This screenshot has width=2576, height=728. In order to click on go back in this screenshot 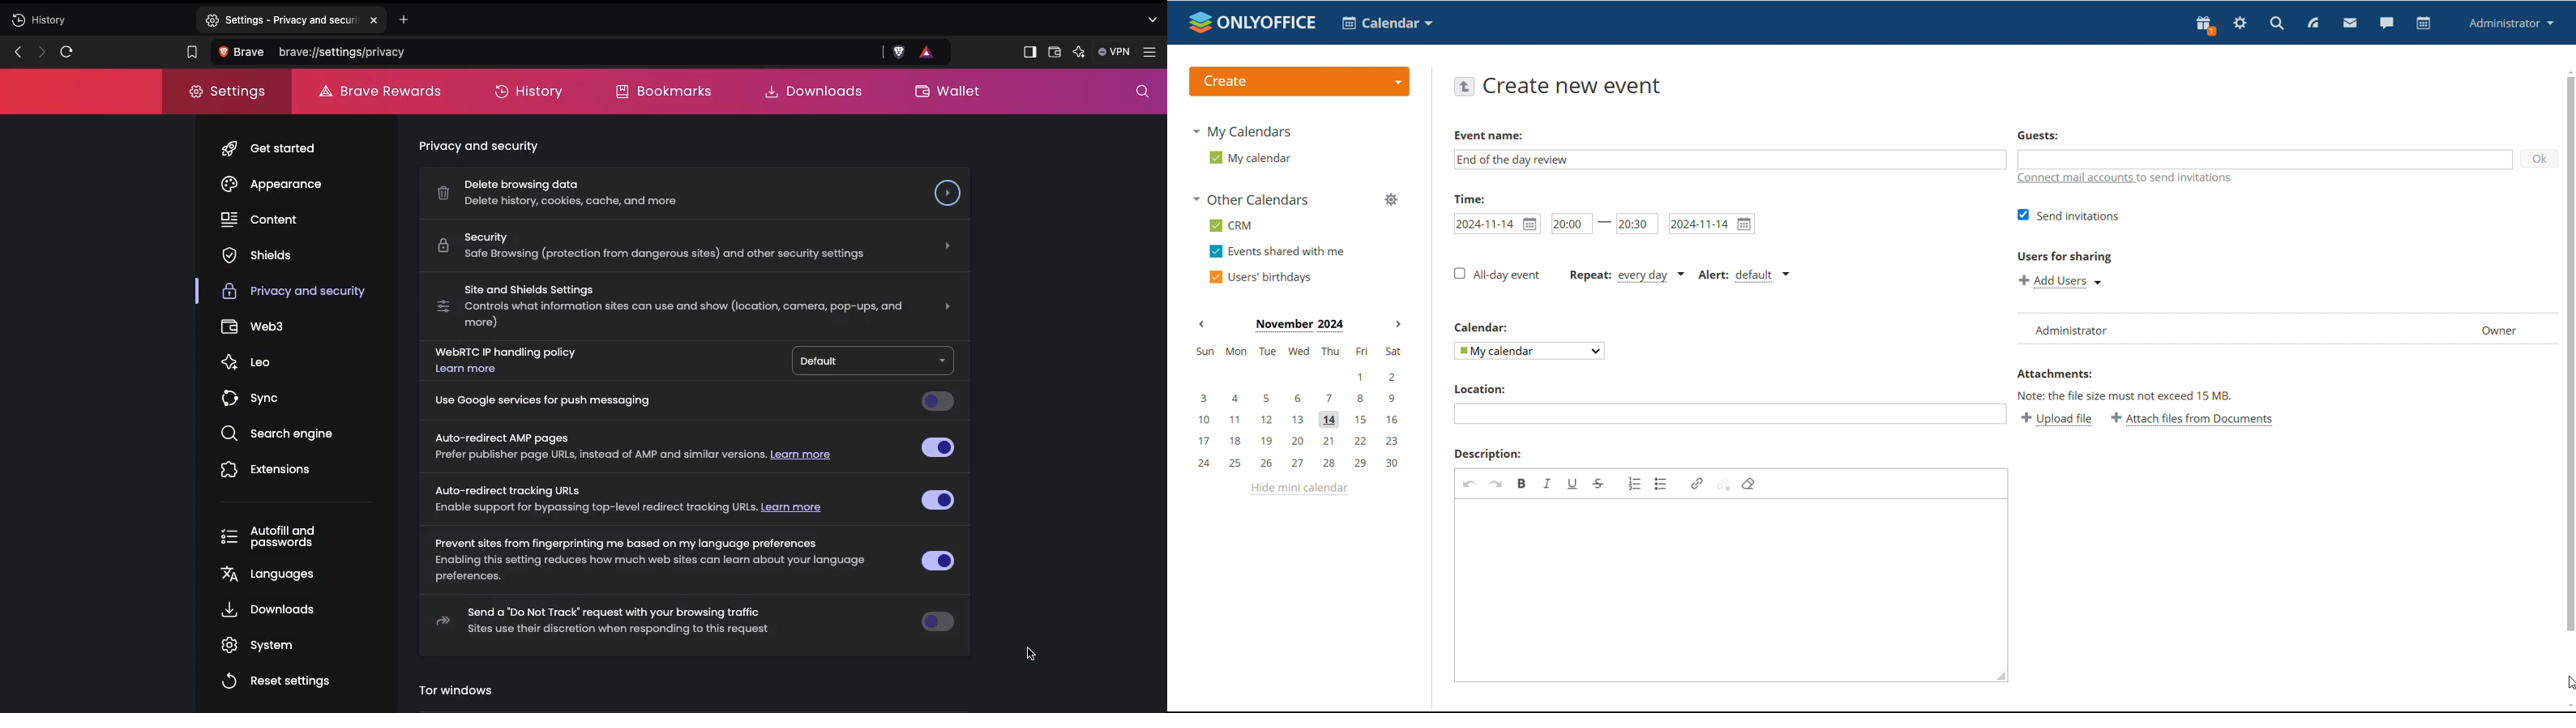, I will do `click(1464, 85)`.